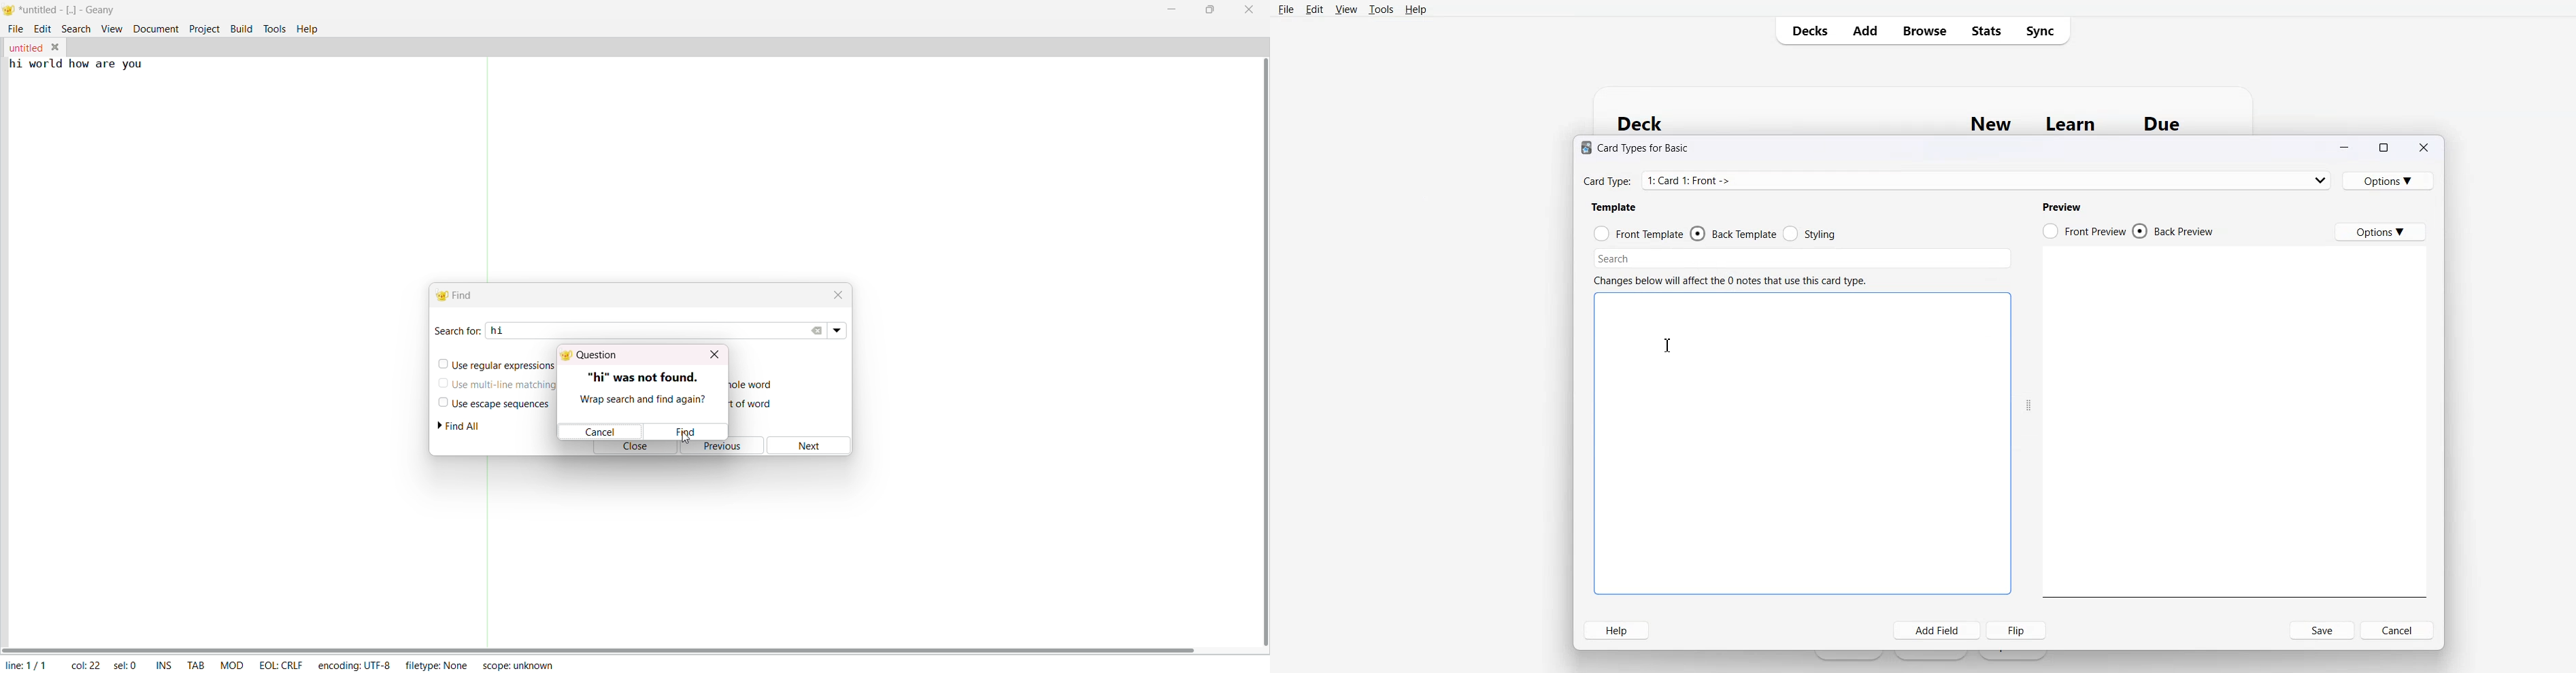 This screenshot has height=700, width=2576. I want to click on find, so click(689, 429).